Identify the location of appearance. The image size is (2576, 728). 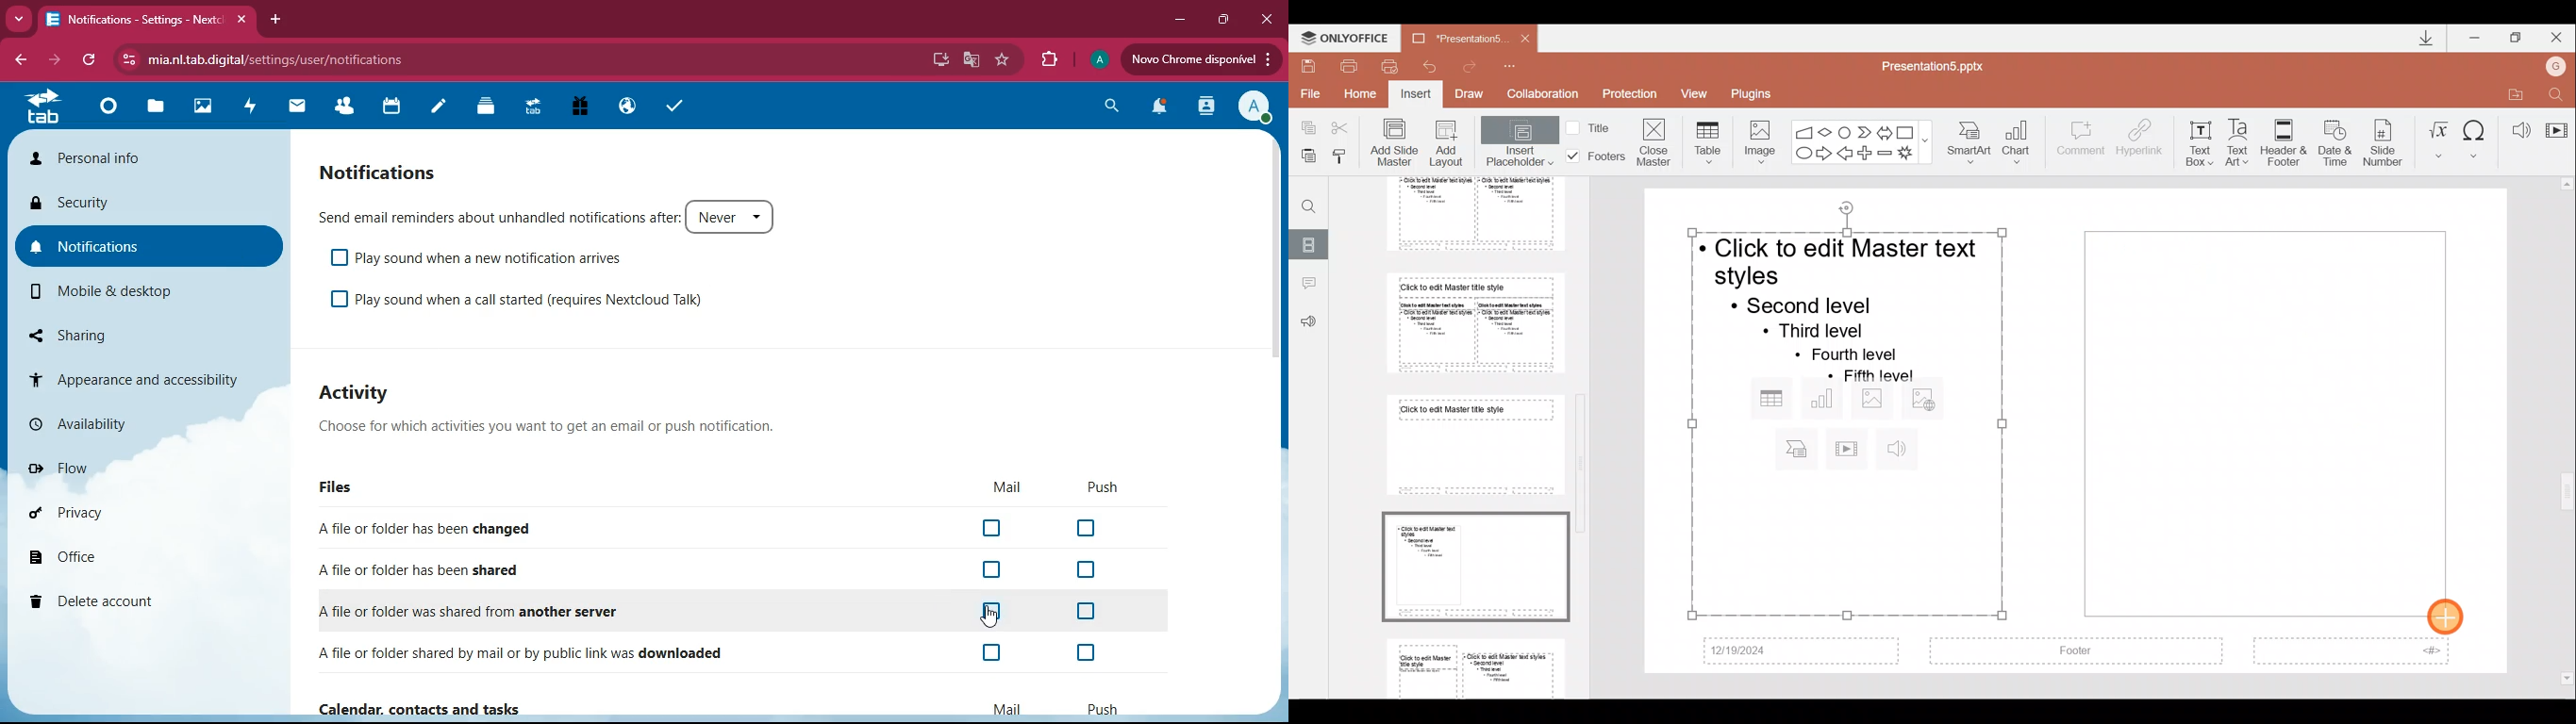
(146, 374).